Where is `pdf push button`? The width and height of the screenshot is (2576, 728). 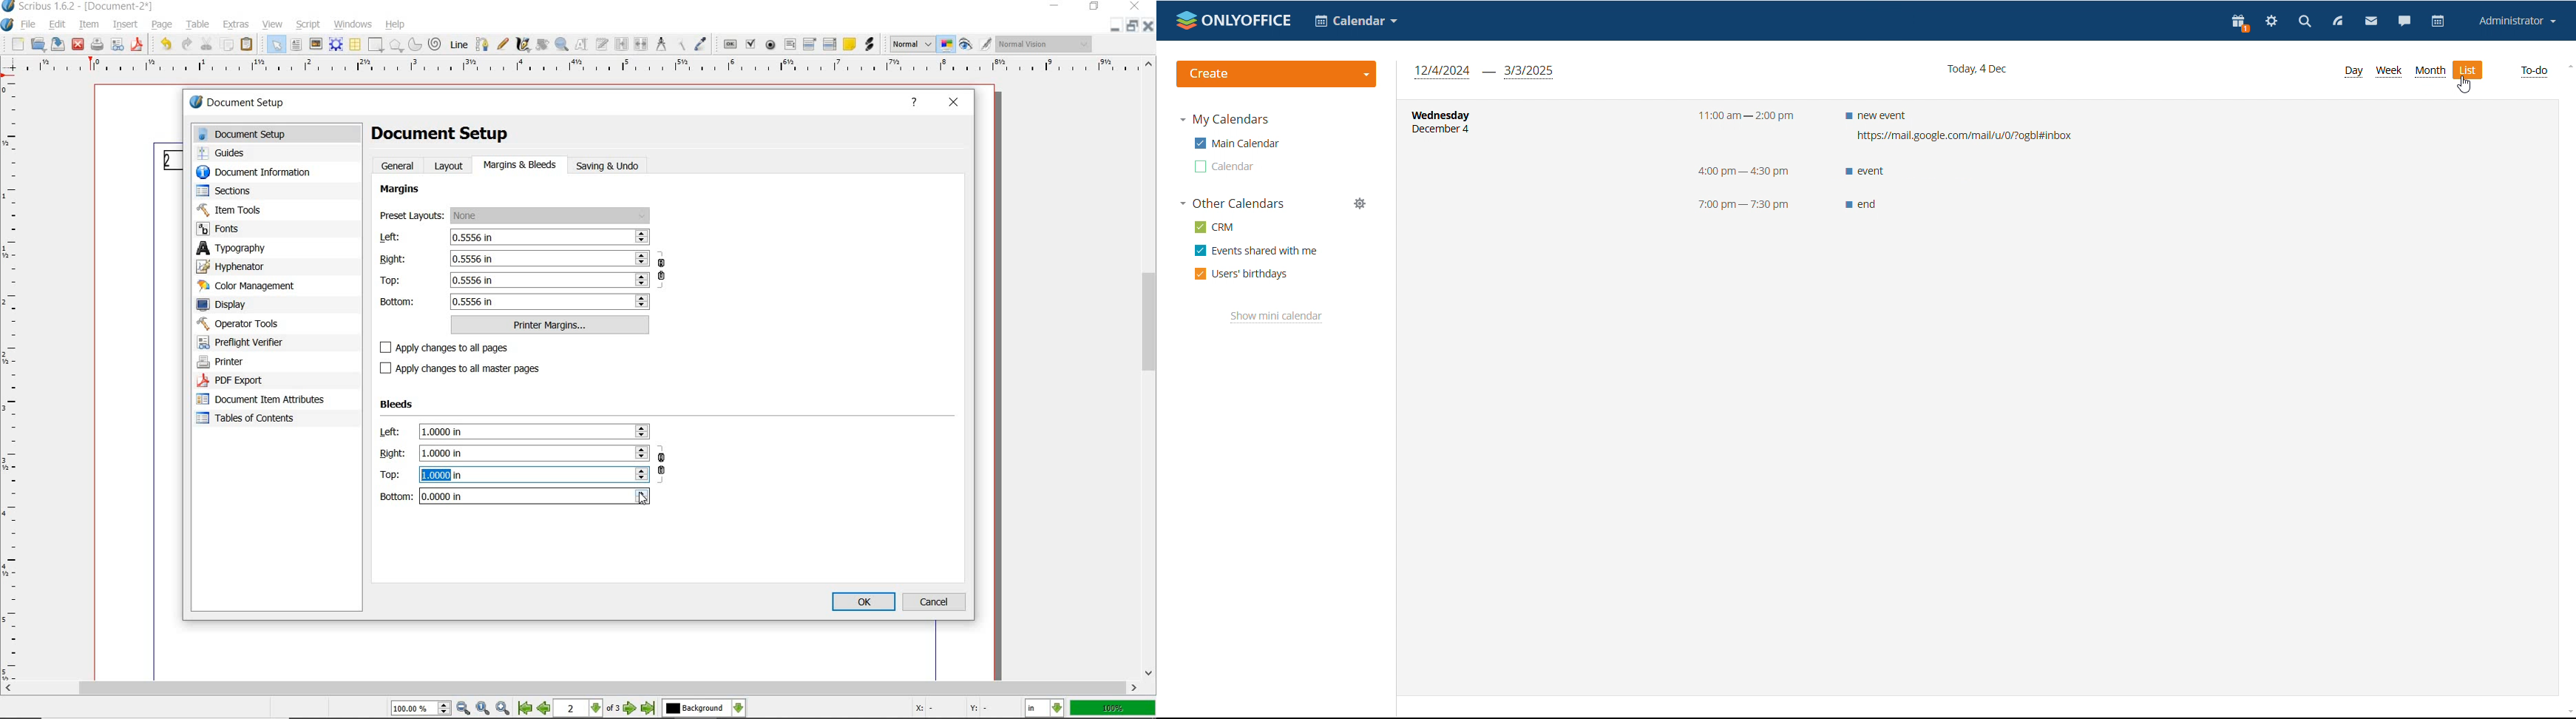
pdf push button is located at coordinates (731, 45).